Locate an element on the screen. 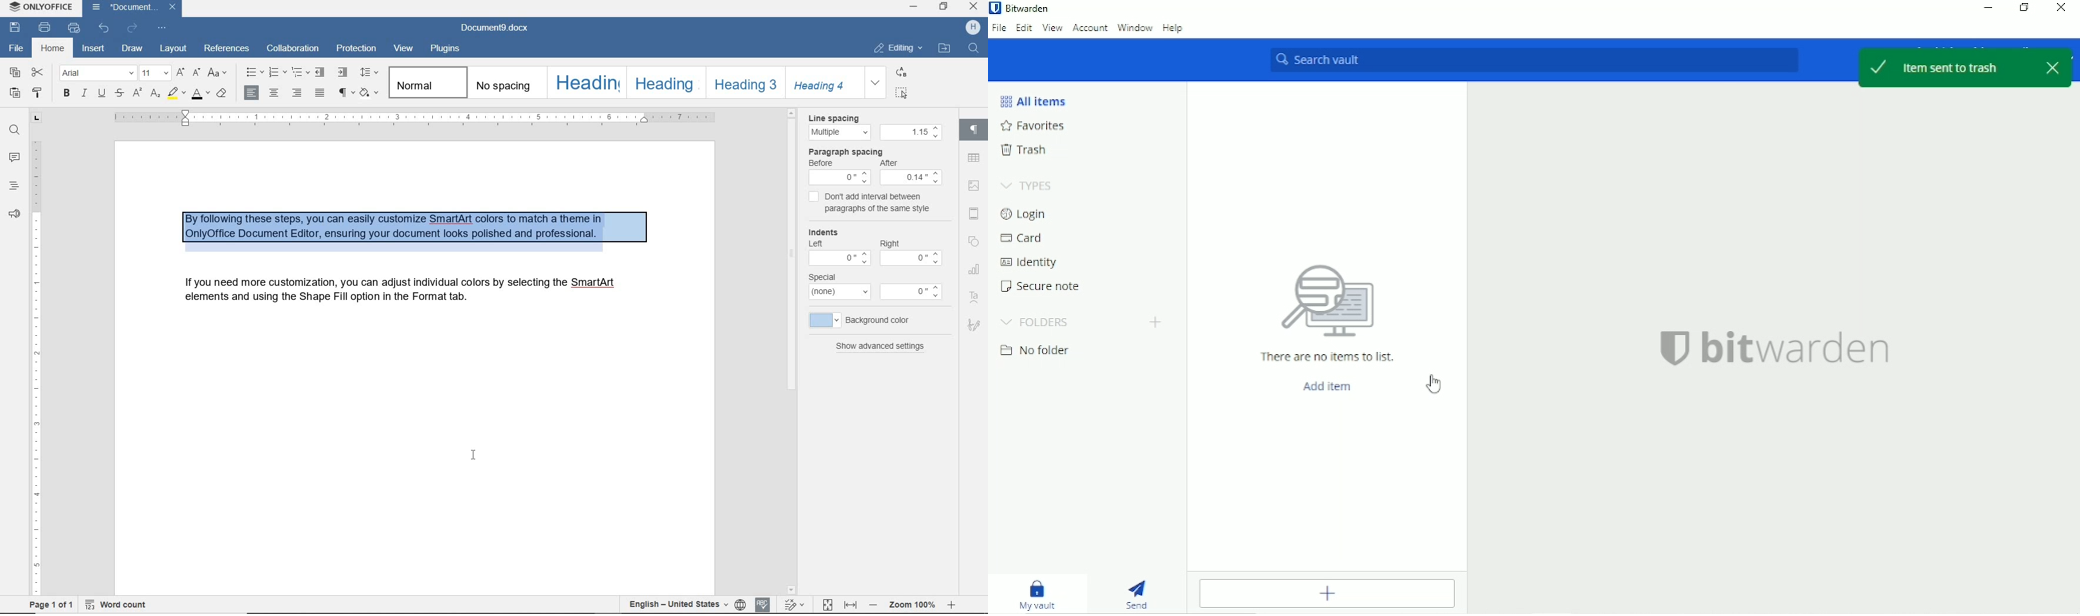  save is located at coordinates (15, 26).